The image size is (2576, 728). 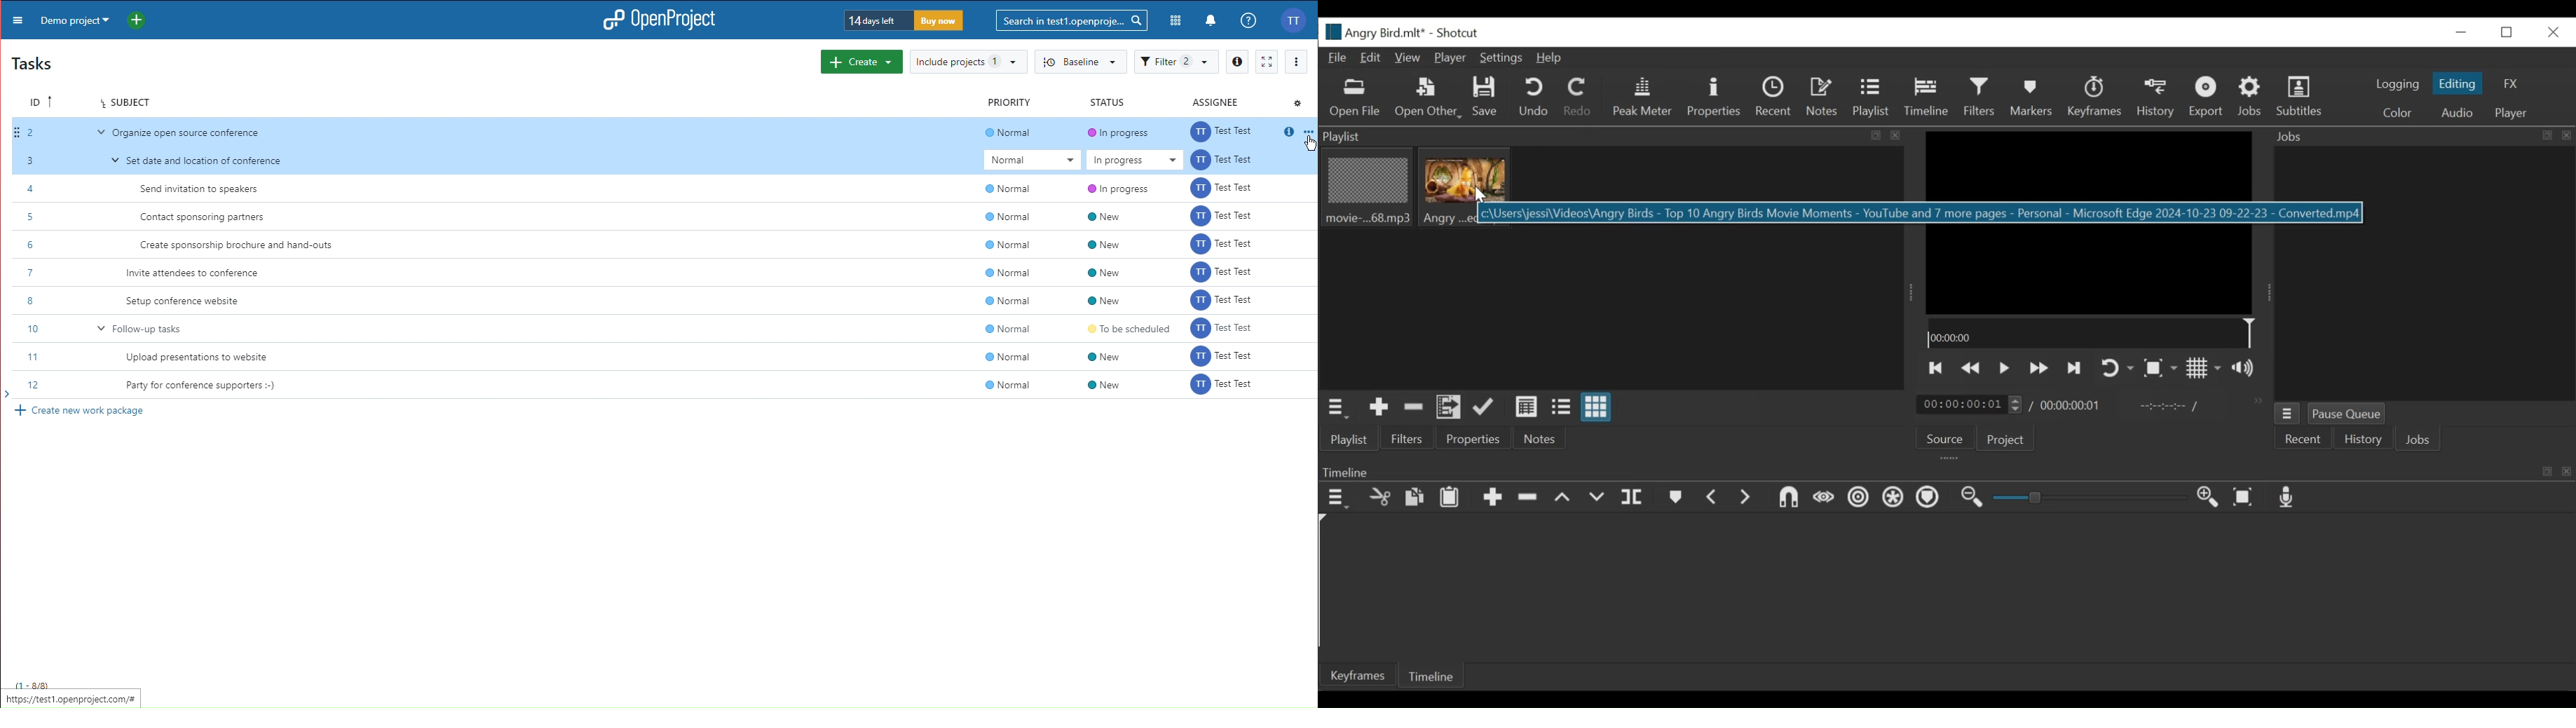 What do you see at coordinates (1379, 409) in the screenshot?
I see `Add the Source to the playlist` at bounding box center [1379, 409].